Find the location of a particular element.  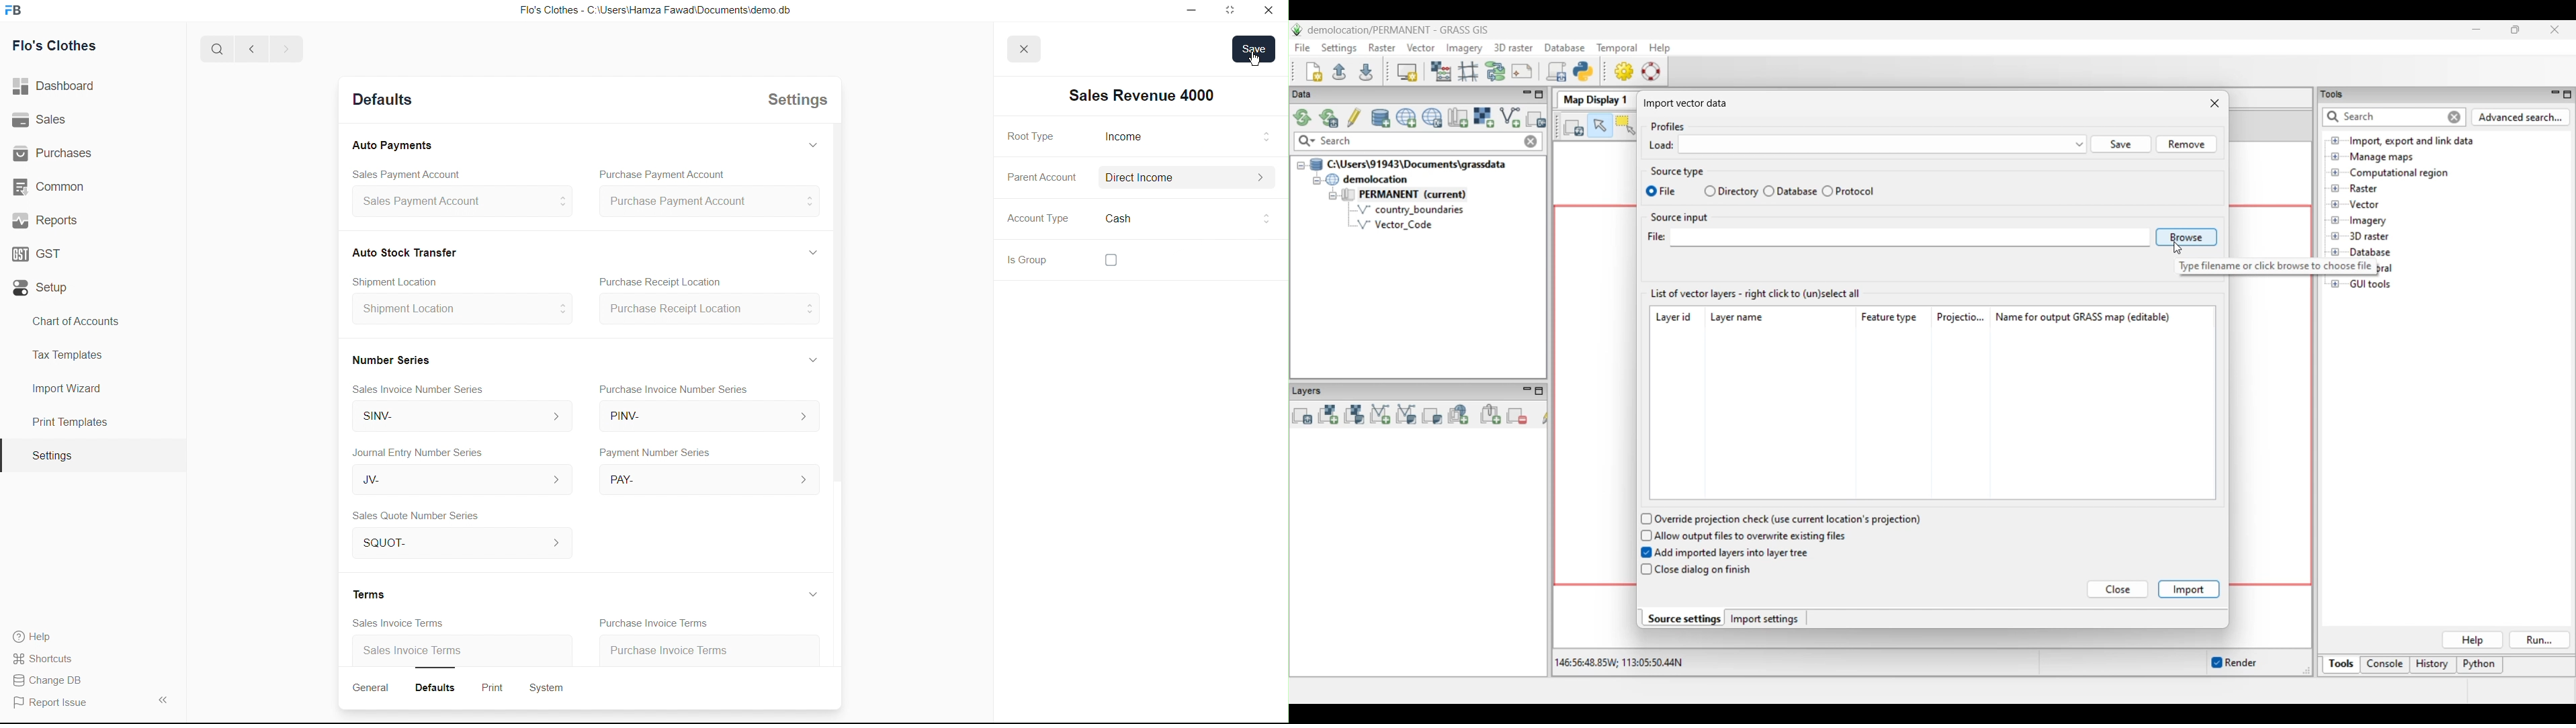

Dashboard is located at coordinates (58, 87).